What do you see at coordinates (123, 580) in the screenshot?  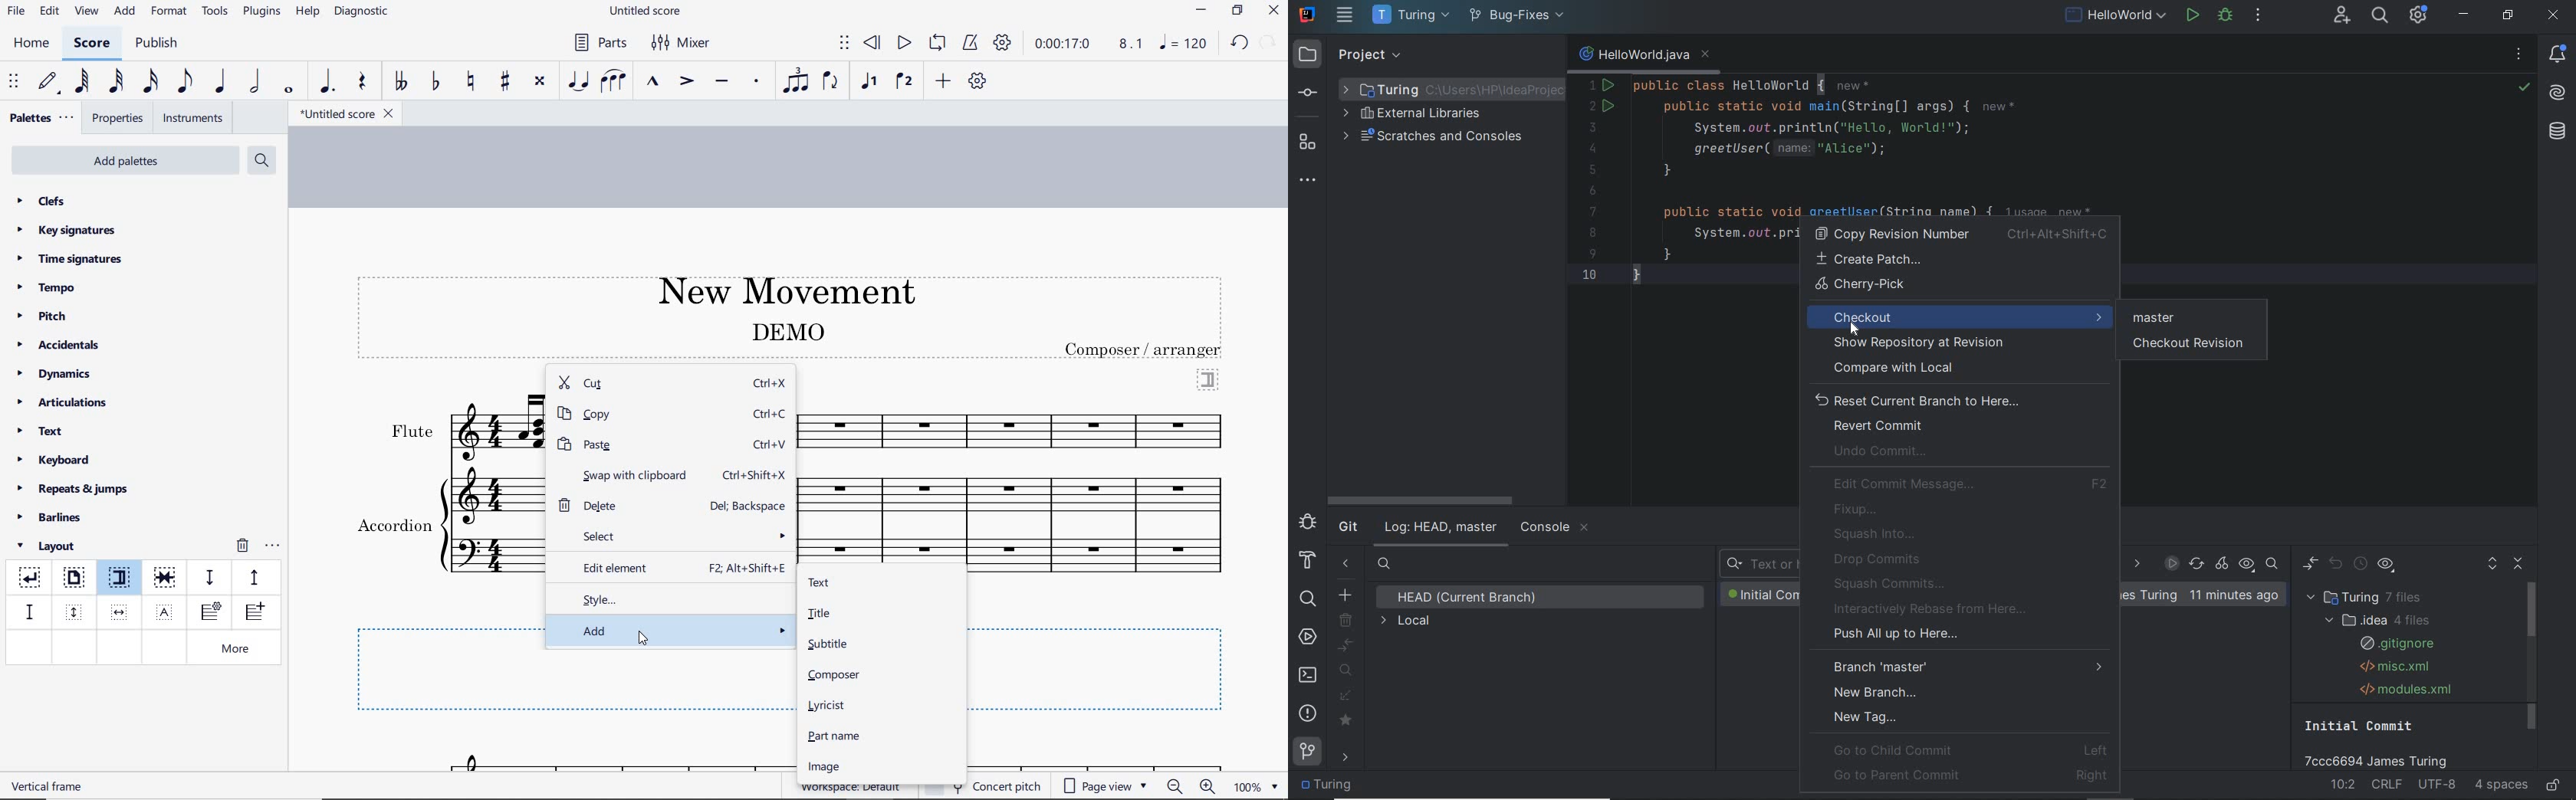 I see `section break` at bounding box center [123, 580].